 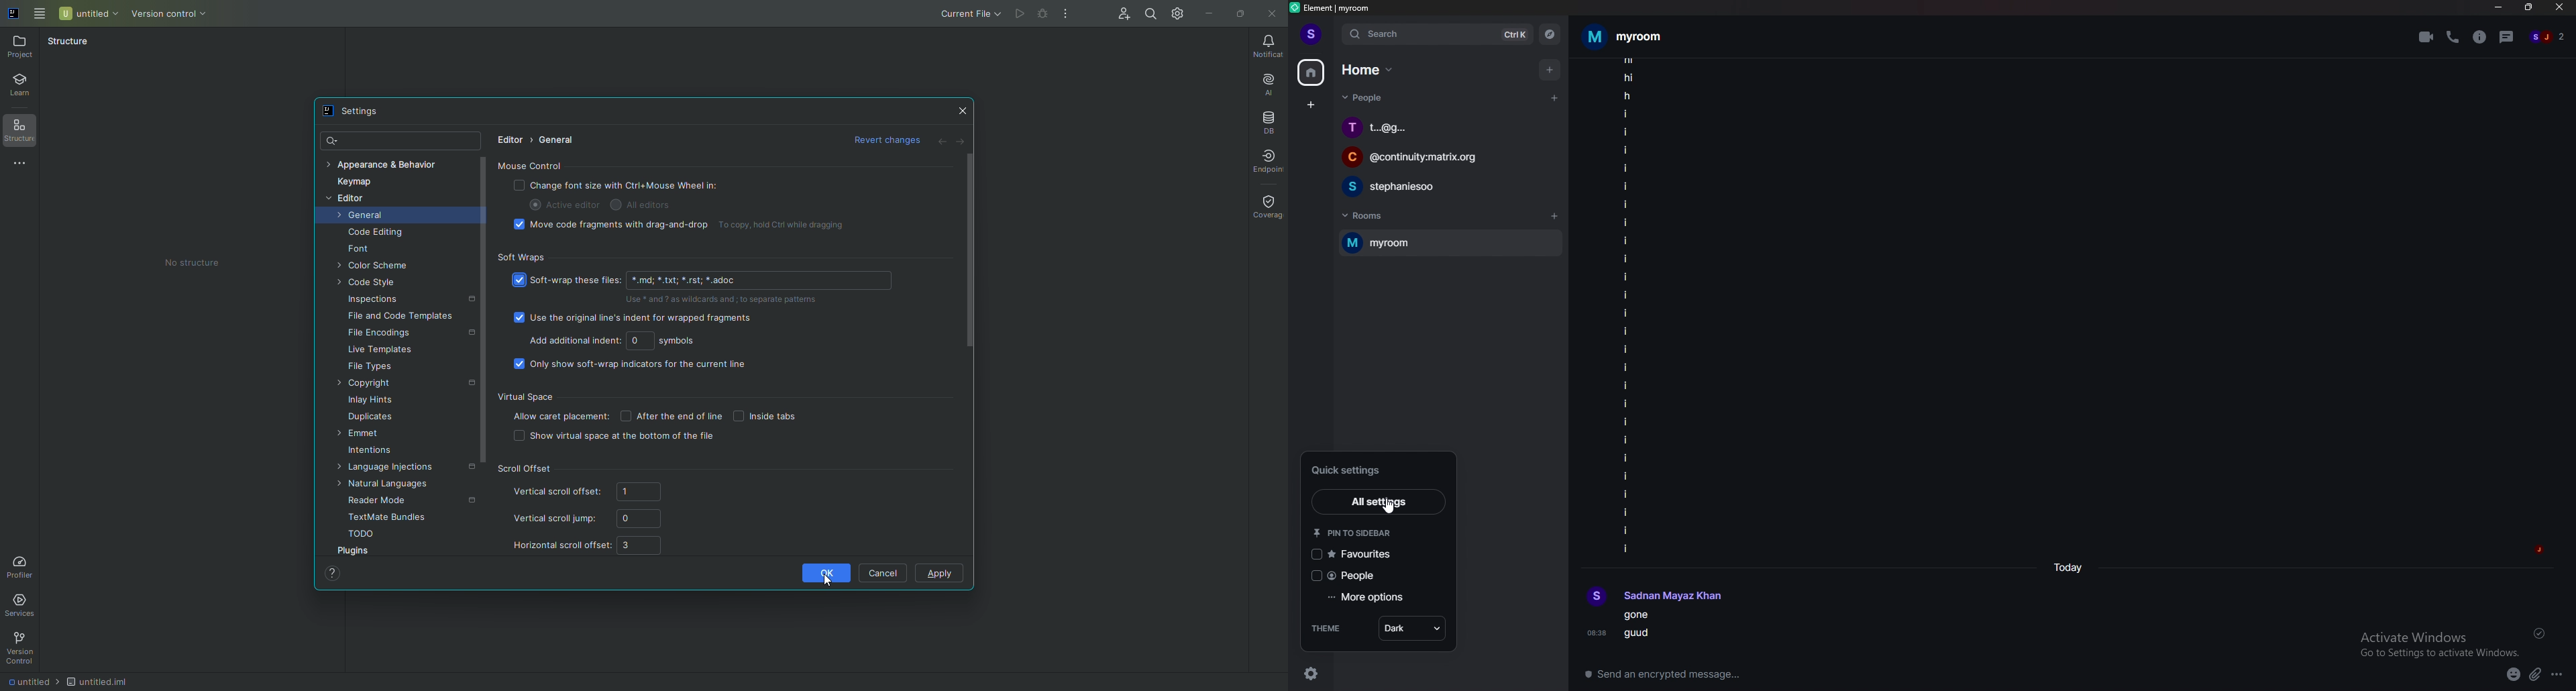 What do you see at coordinates (1018, 14) in the screenshot?
I see `Run` at bounding box center [1018, 14].